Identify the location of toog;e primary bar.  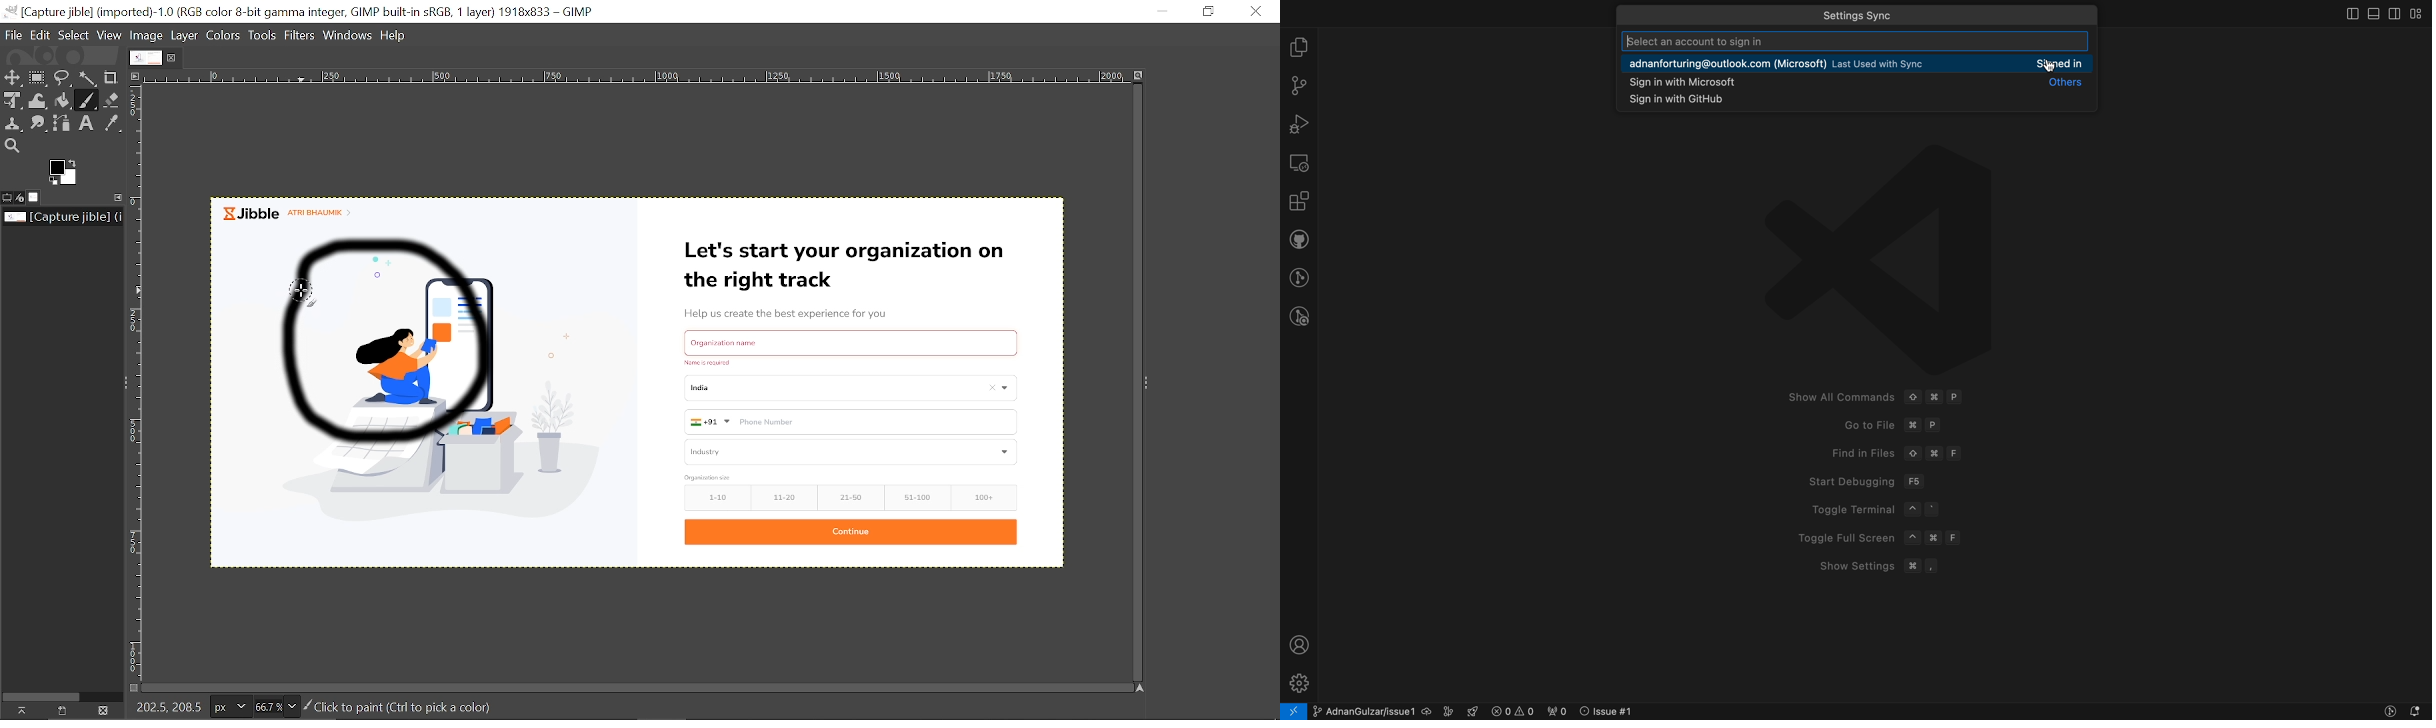
(2372, 14).